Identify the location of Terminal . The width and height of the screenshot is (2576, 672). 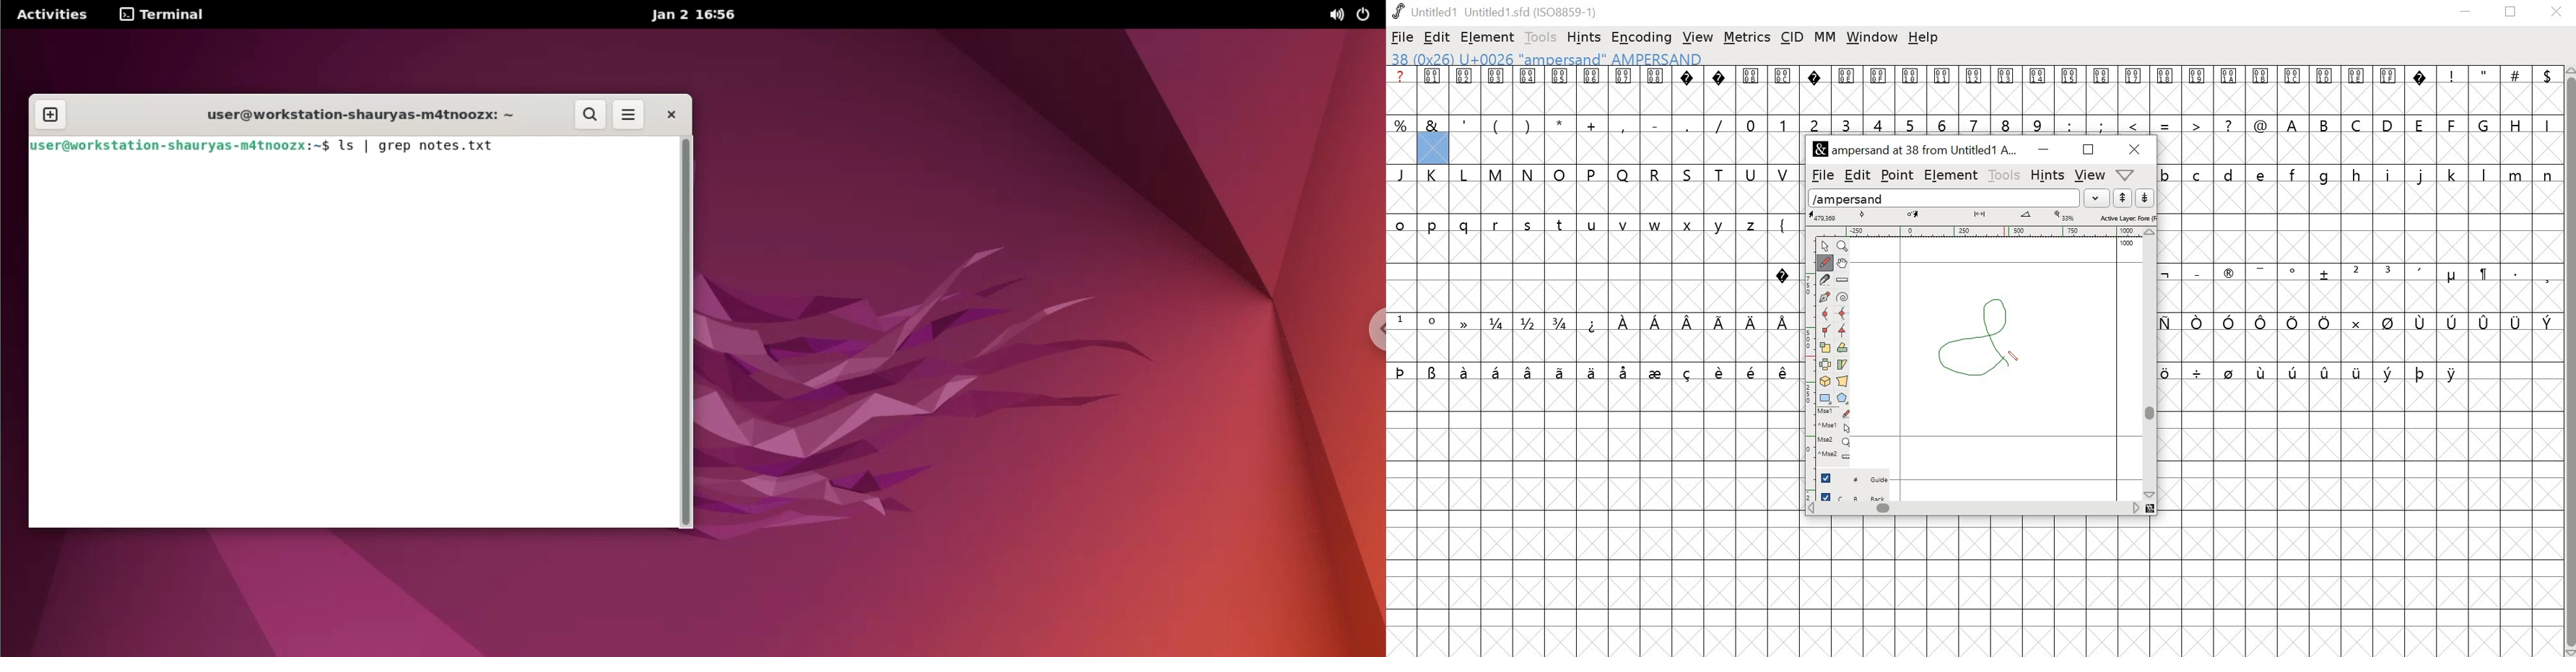
(165, 14).